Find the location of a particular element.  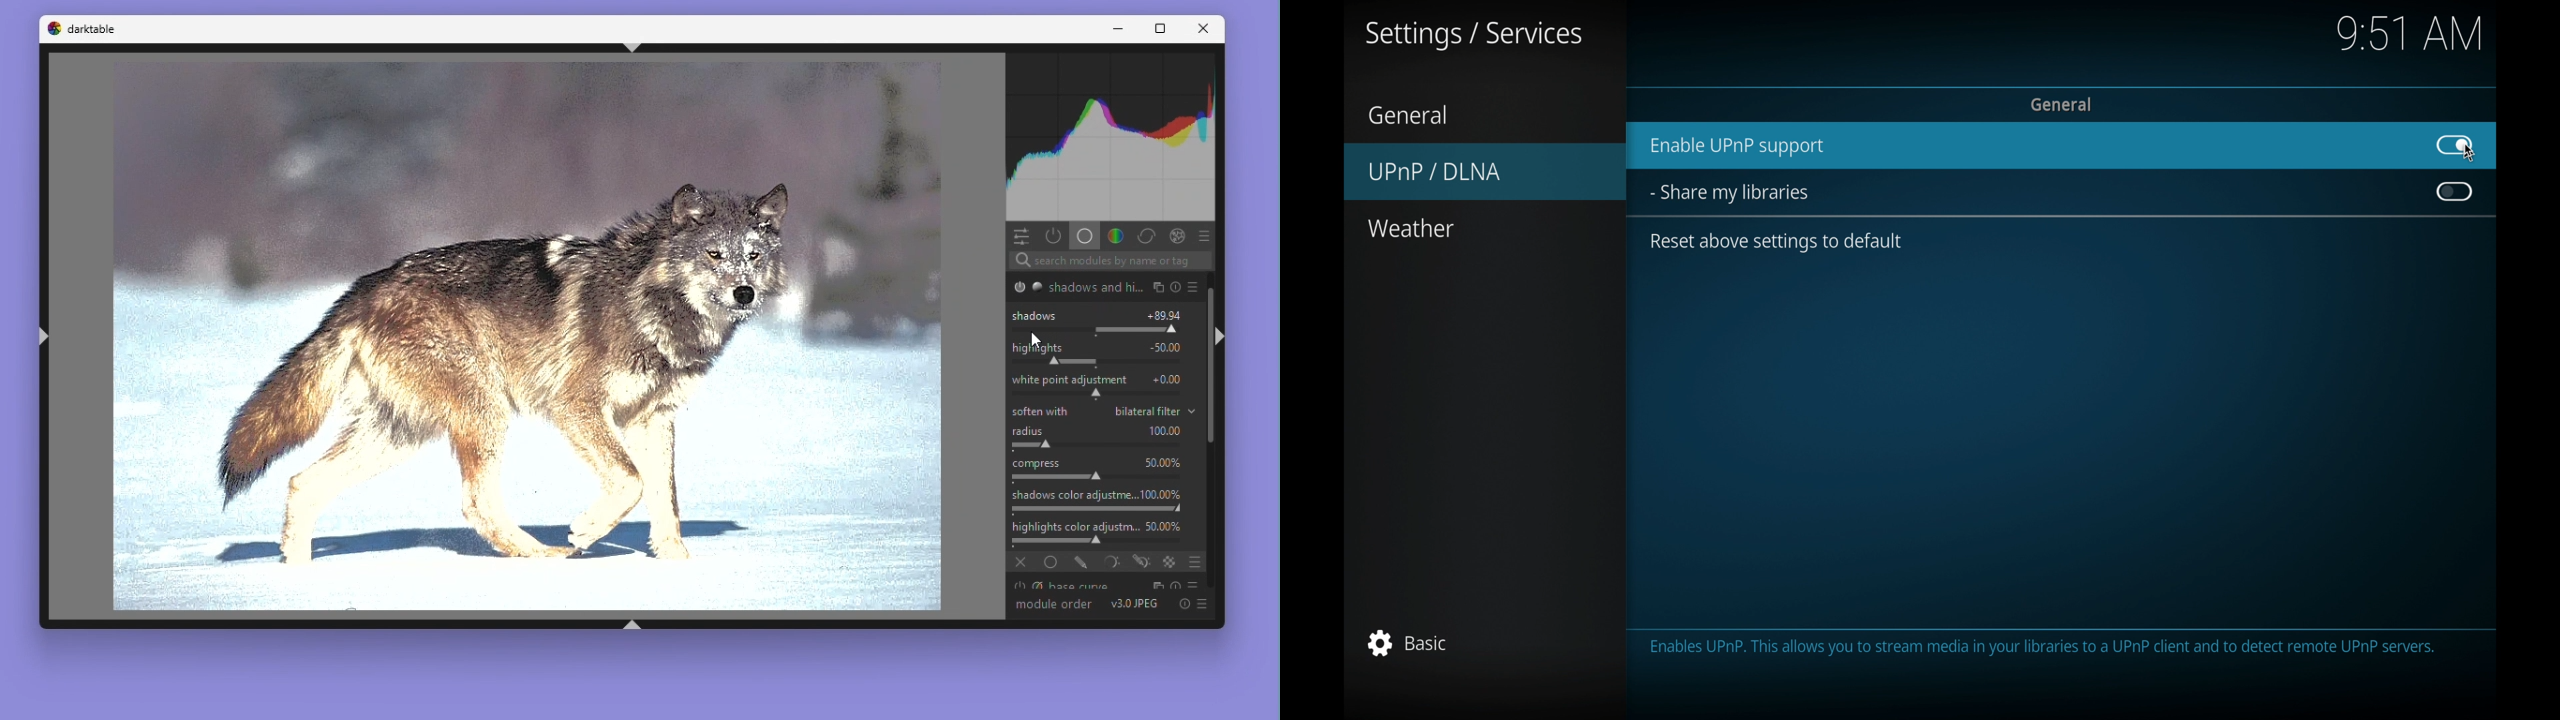

Compress is located at coordinates (1038, 462).